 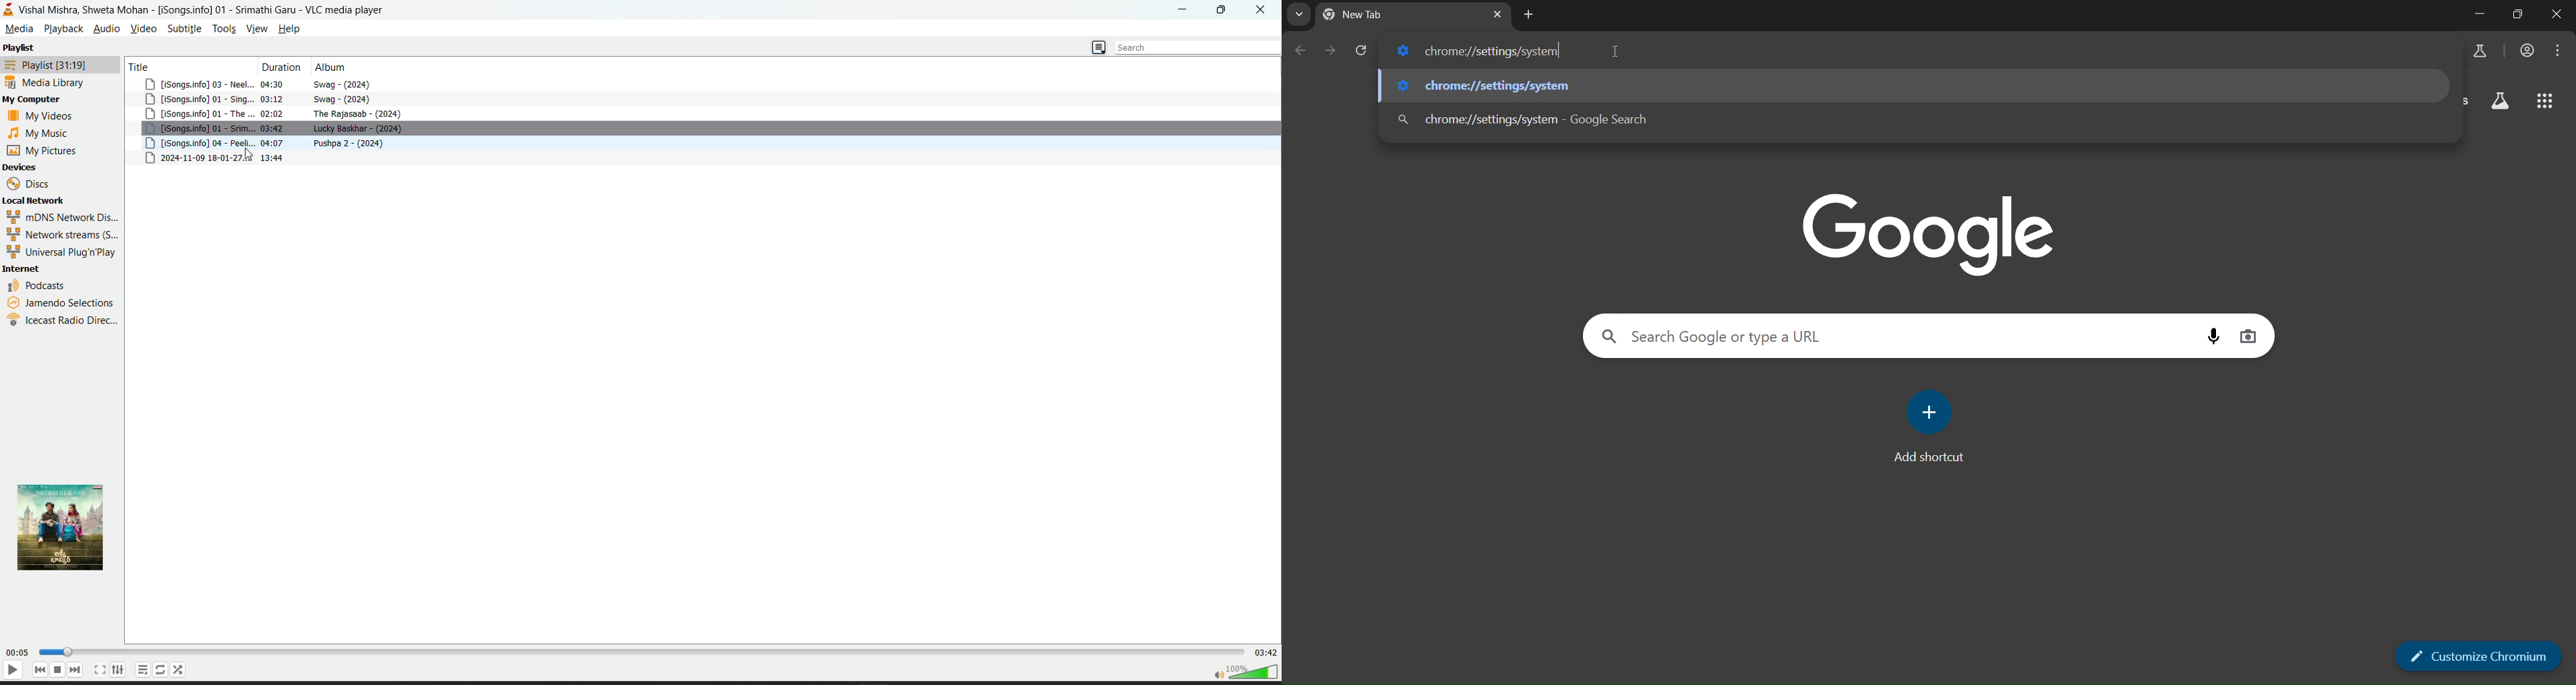 What do you see at coordinates (58, 671) in the screenshot?
I see `stop` at bounding box center [58, 671].